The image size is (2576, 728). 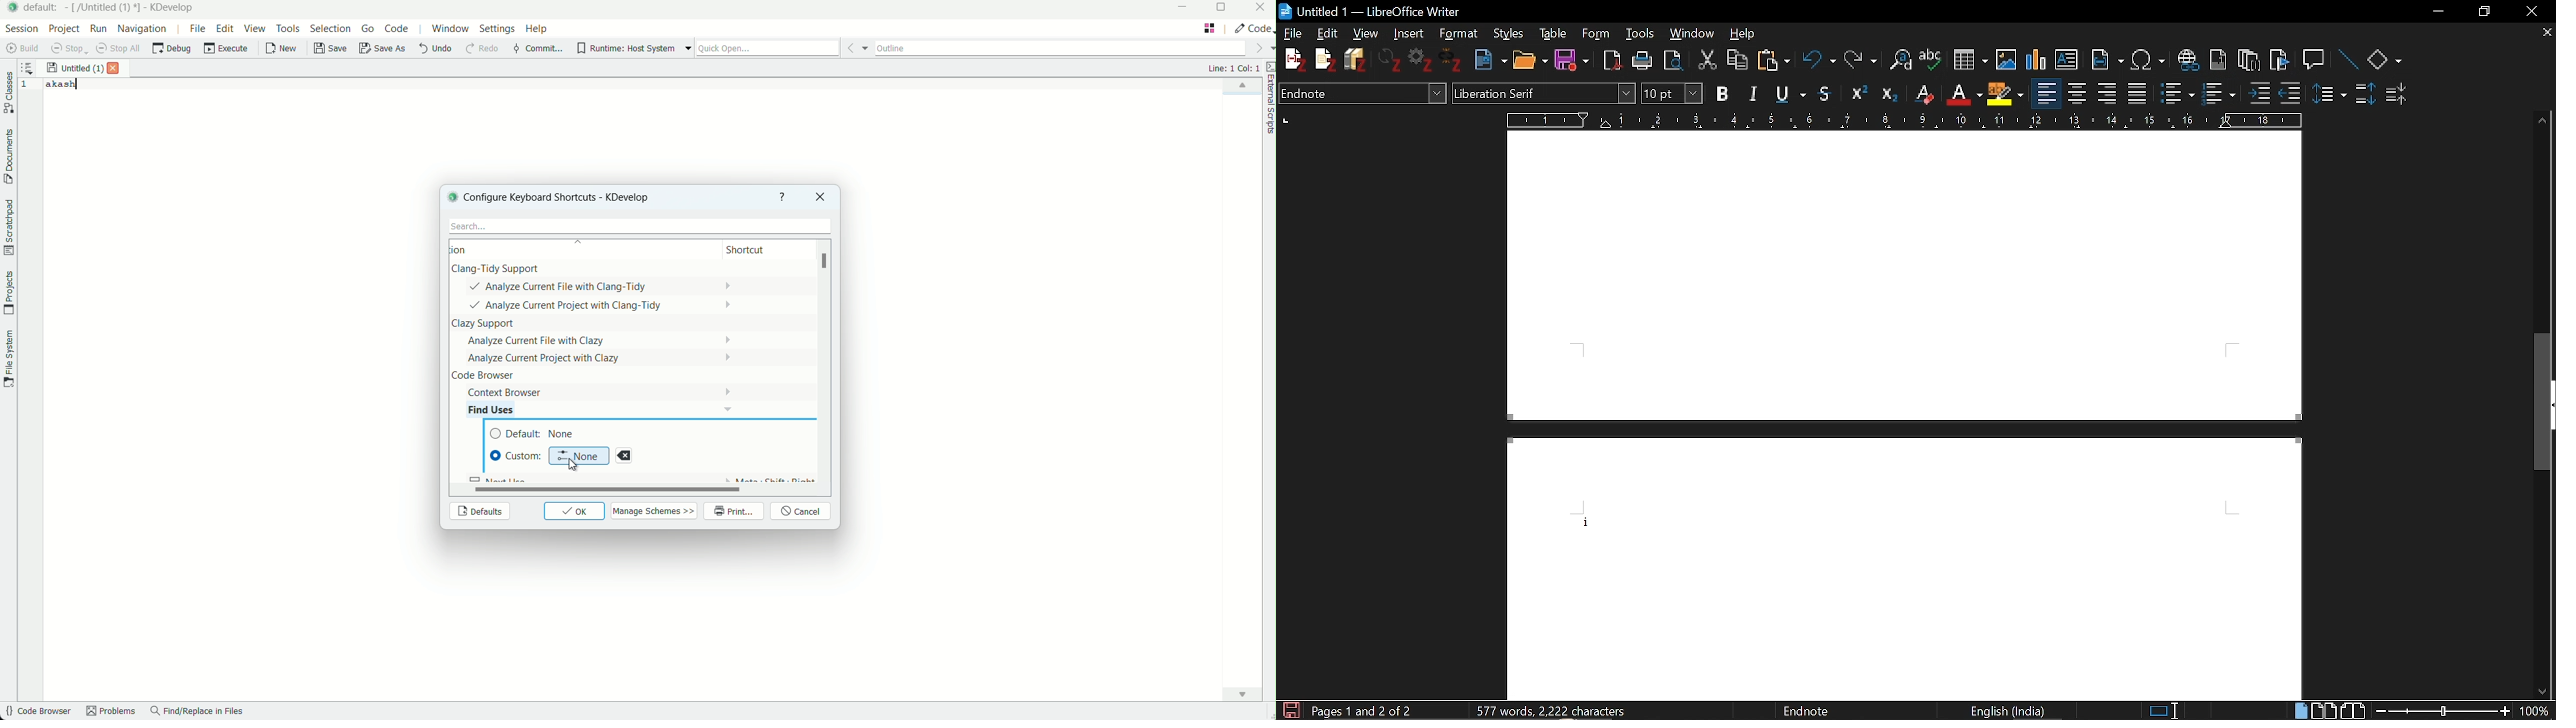 I want to click on Table, so click(x=1553, y=33).